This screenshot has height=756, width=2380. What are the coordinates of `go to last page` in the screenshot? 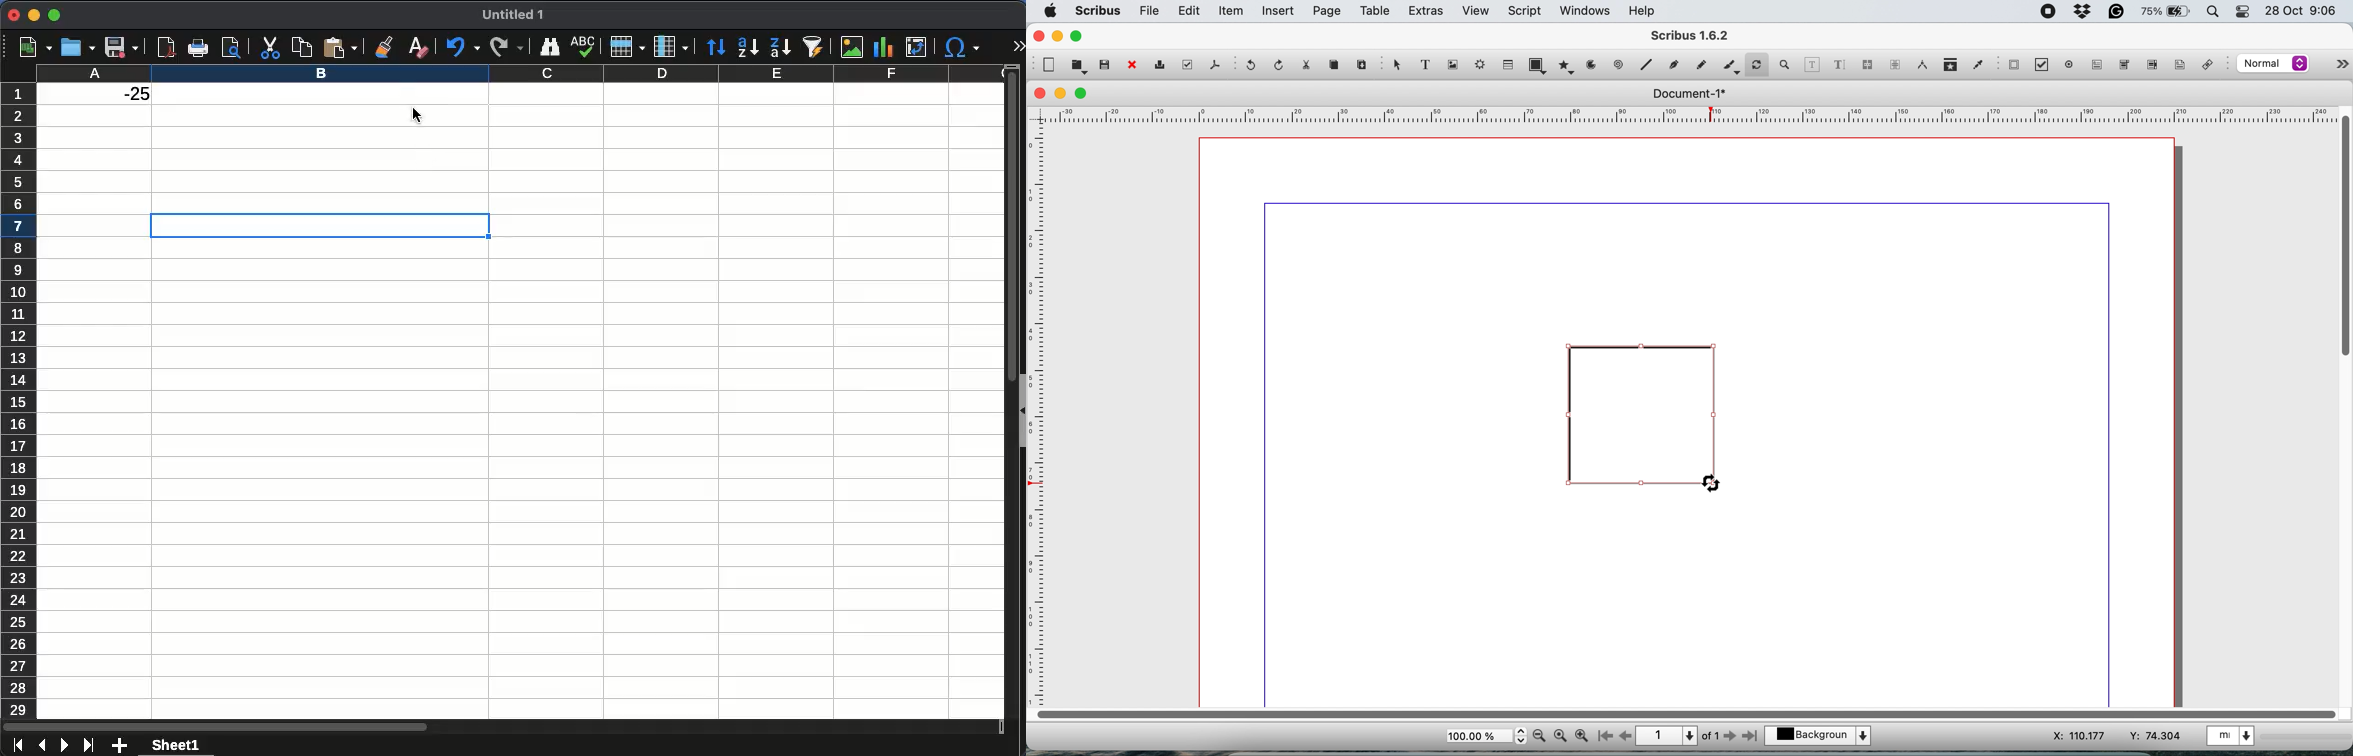 It's located at (1752, 737).